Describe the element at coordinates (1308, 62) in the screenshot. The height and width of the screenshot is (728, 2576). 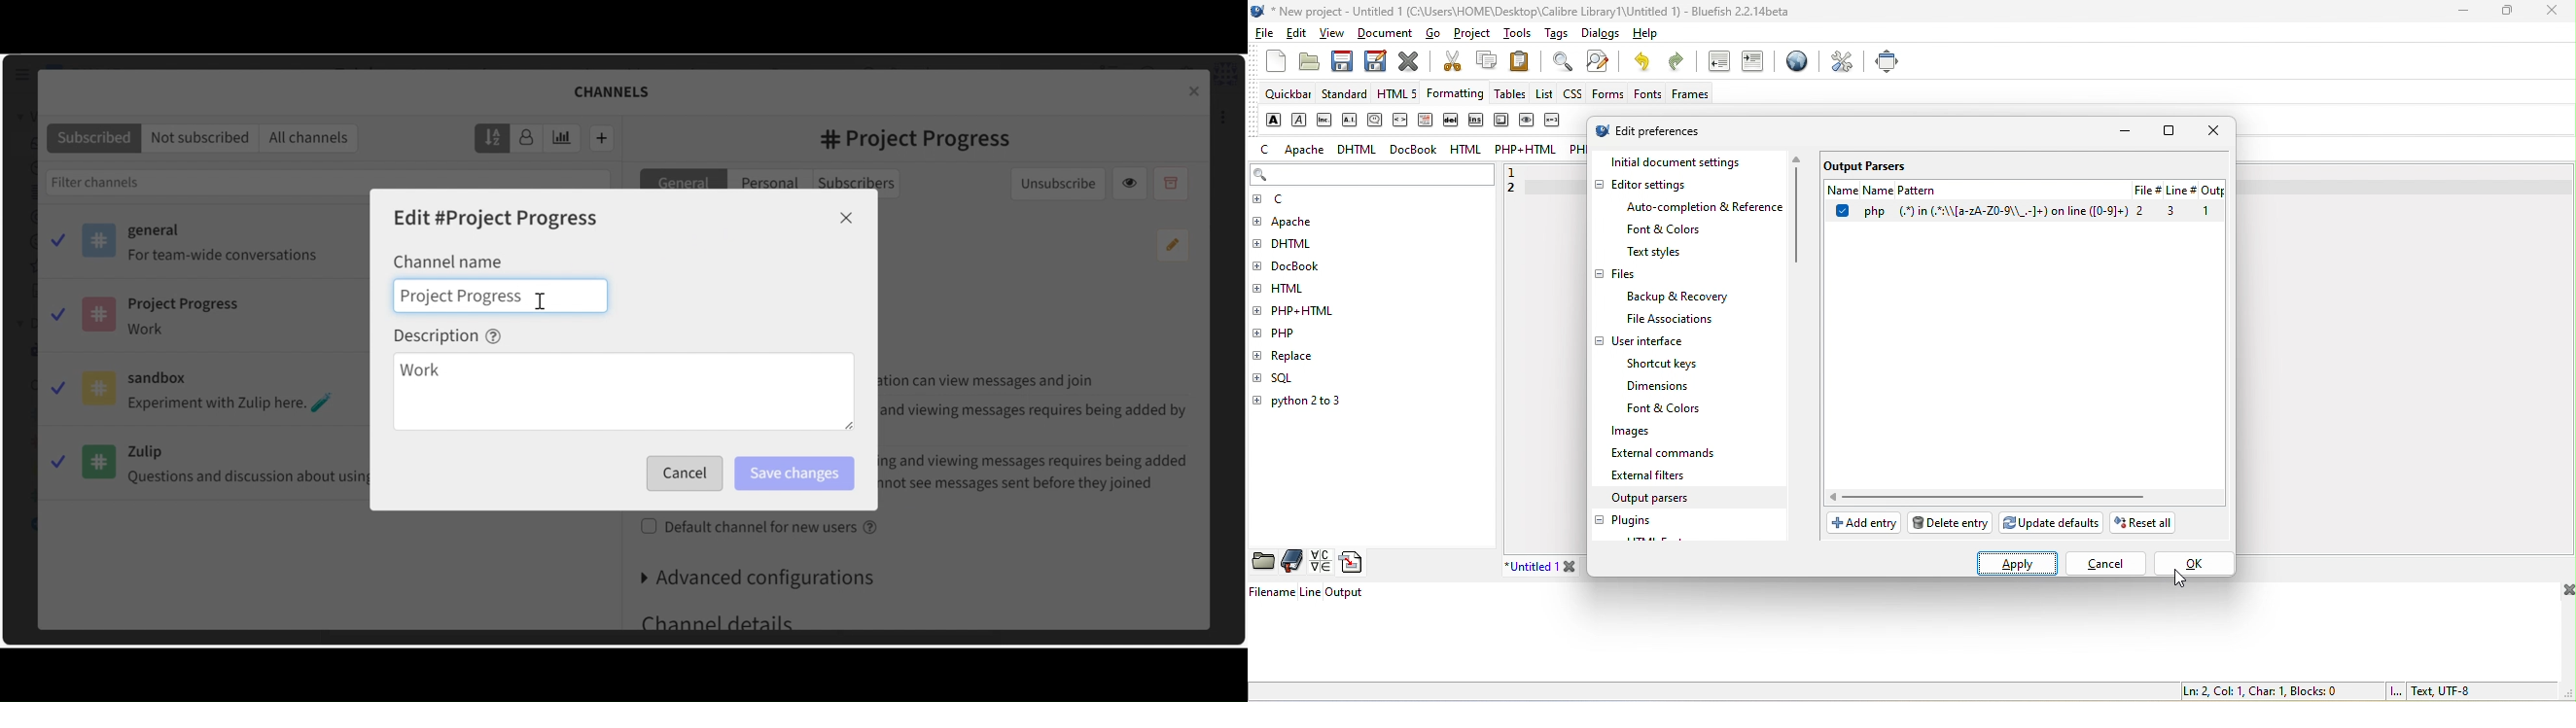
I see `open` at that location.